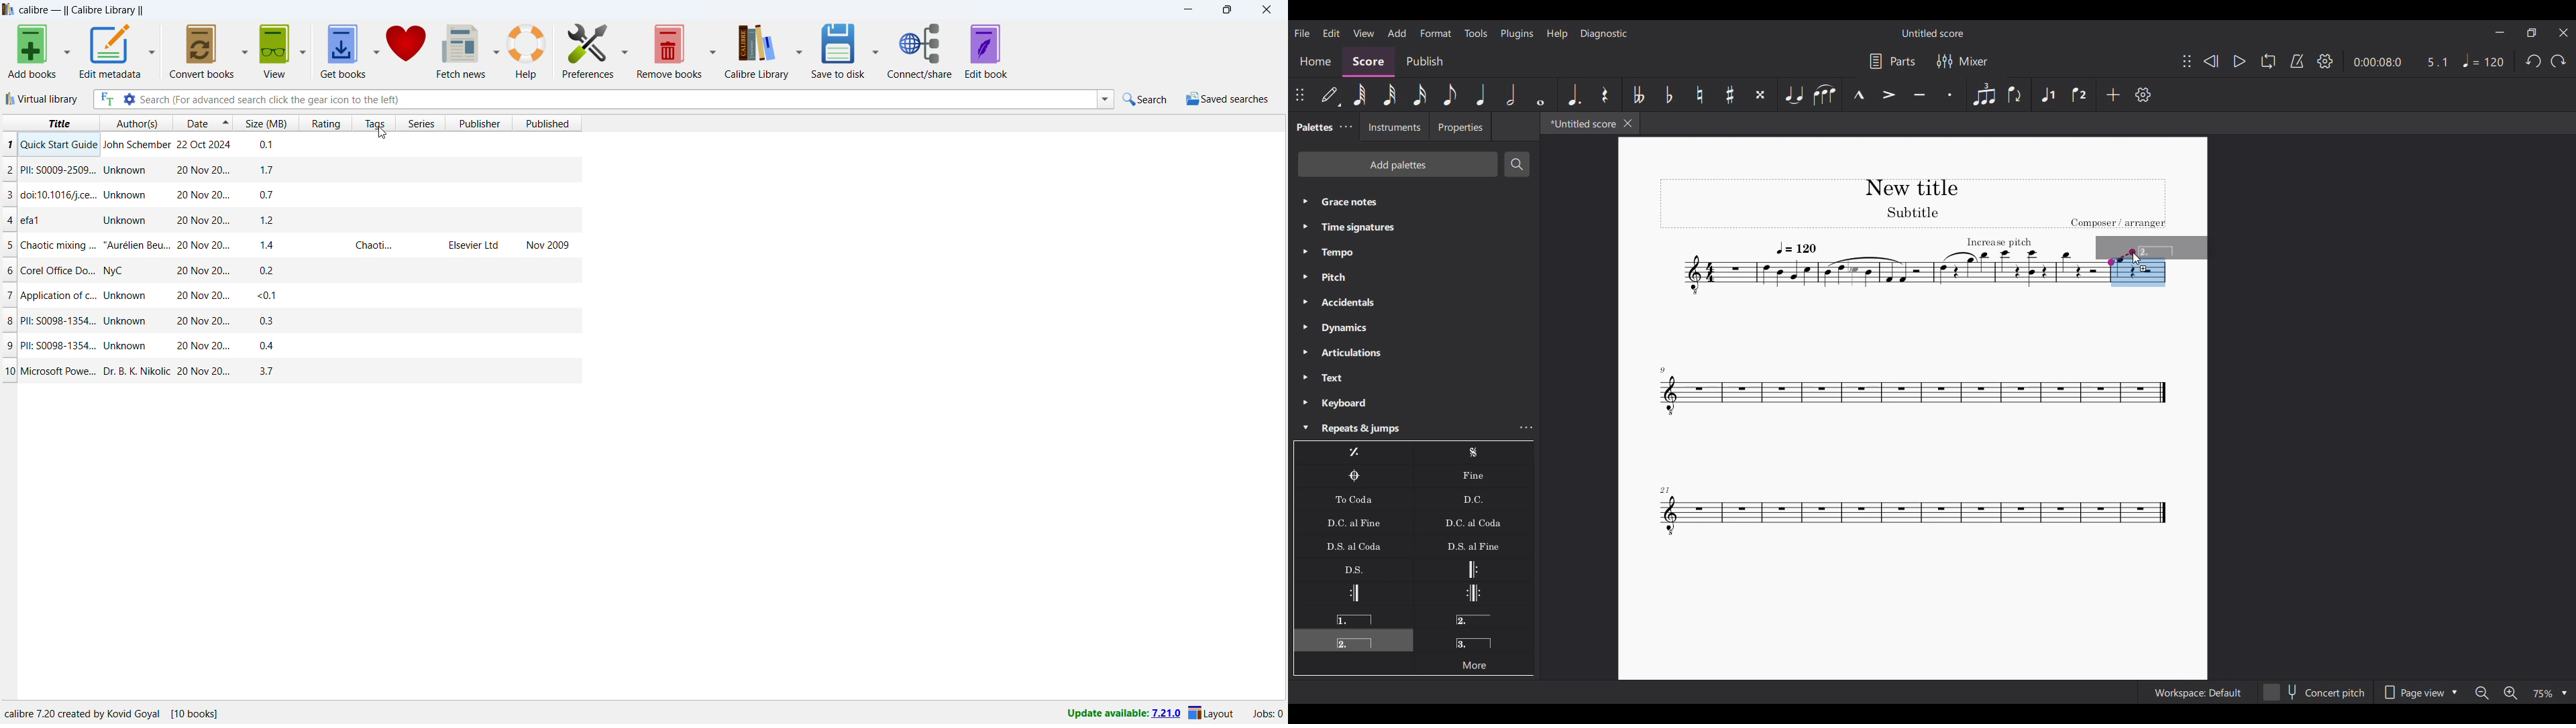  What do you see at coordinates (1332, 95) in the screenshot?
I see `Default` at bounding box center [1332, 95].